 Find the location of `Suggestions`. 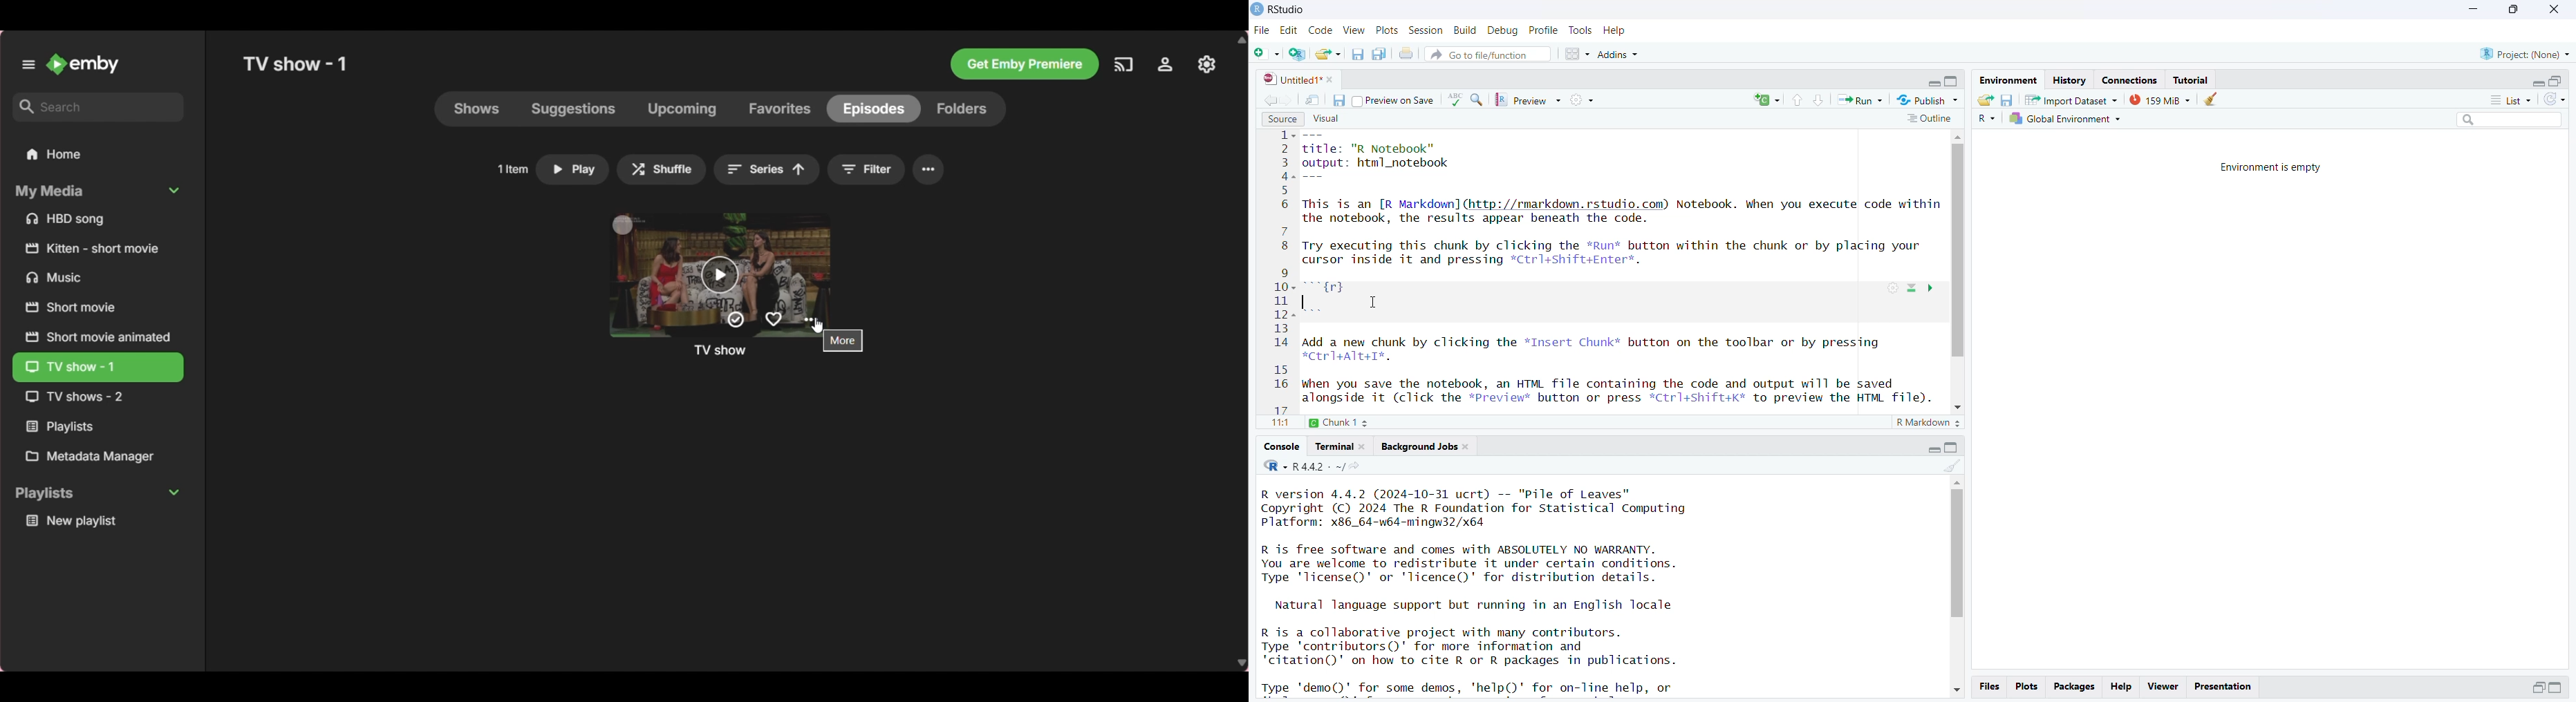

Suggestions is located at coordinates (574, 109).